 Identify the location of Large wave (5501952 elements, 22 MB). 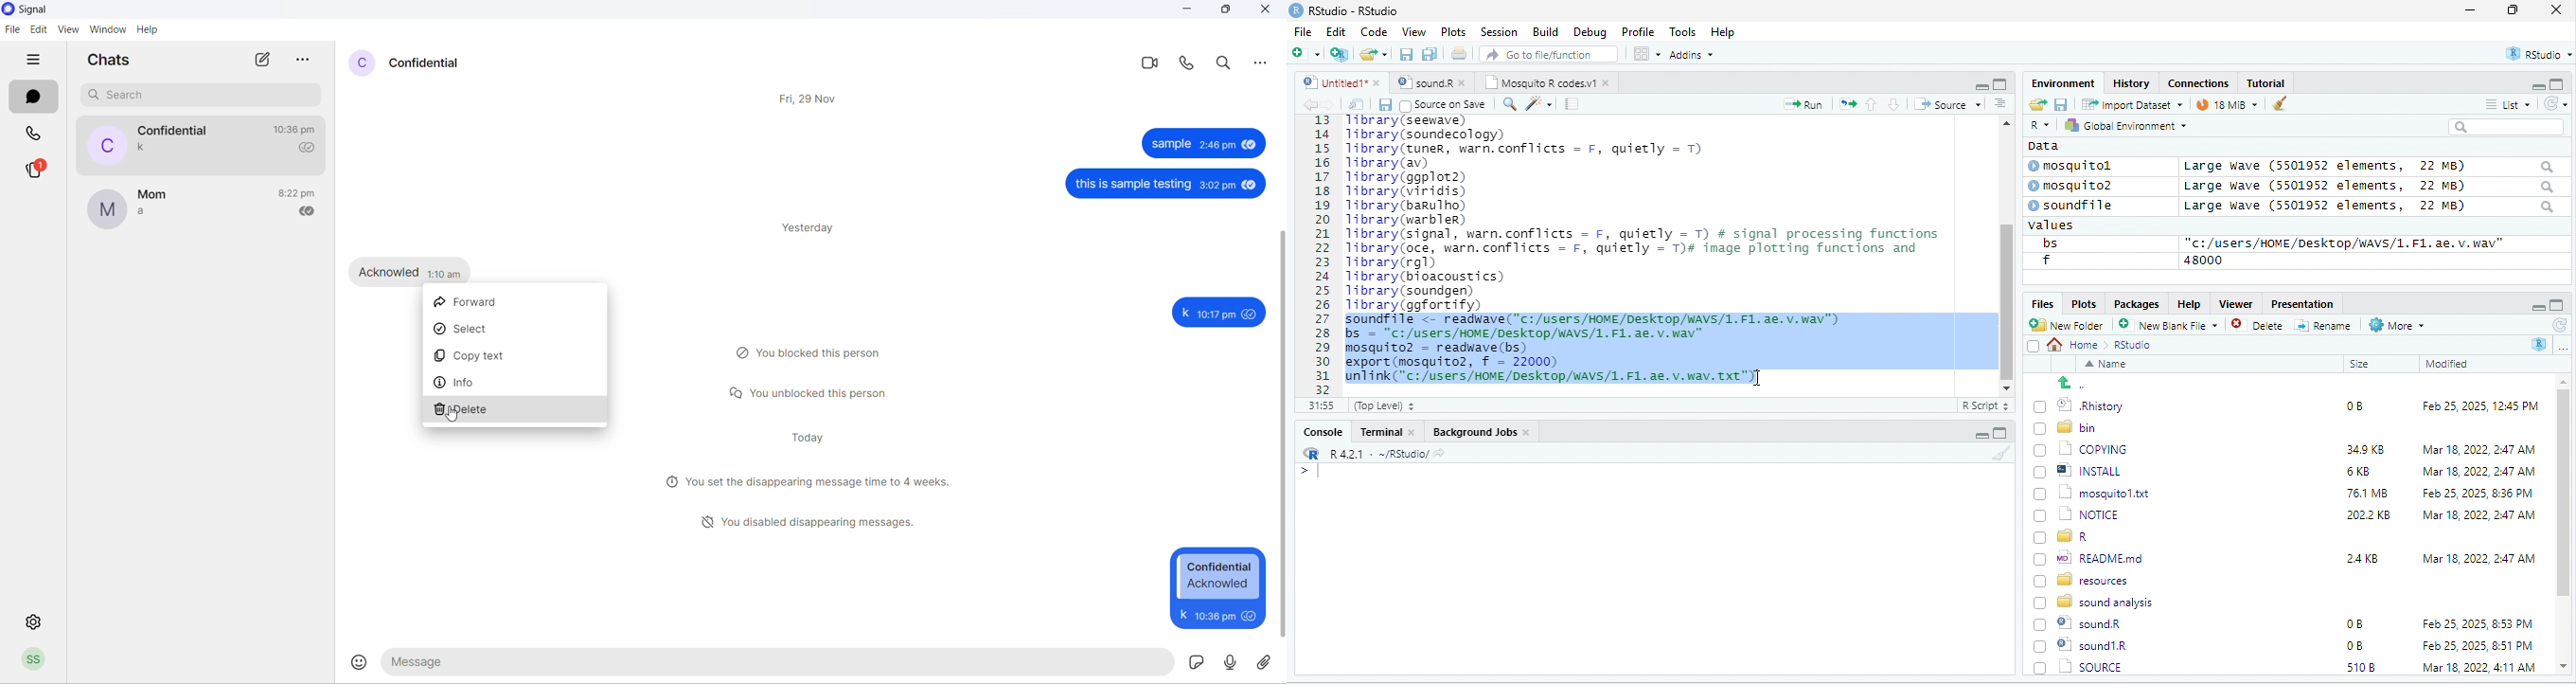
(2368, 166).